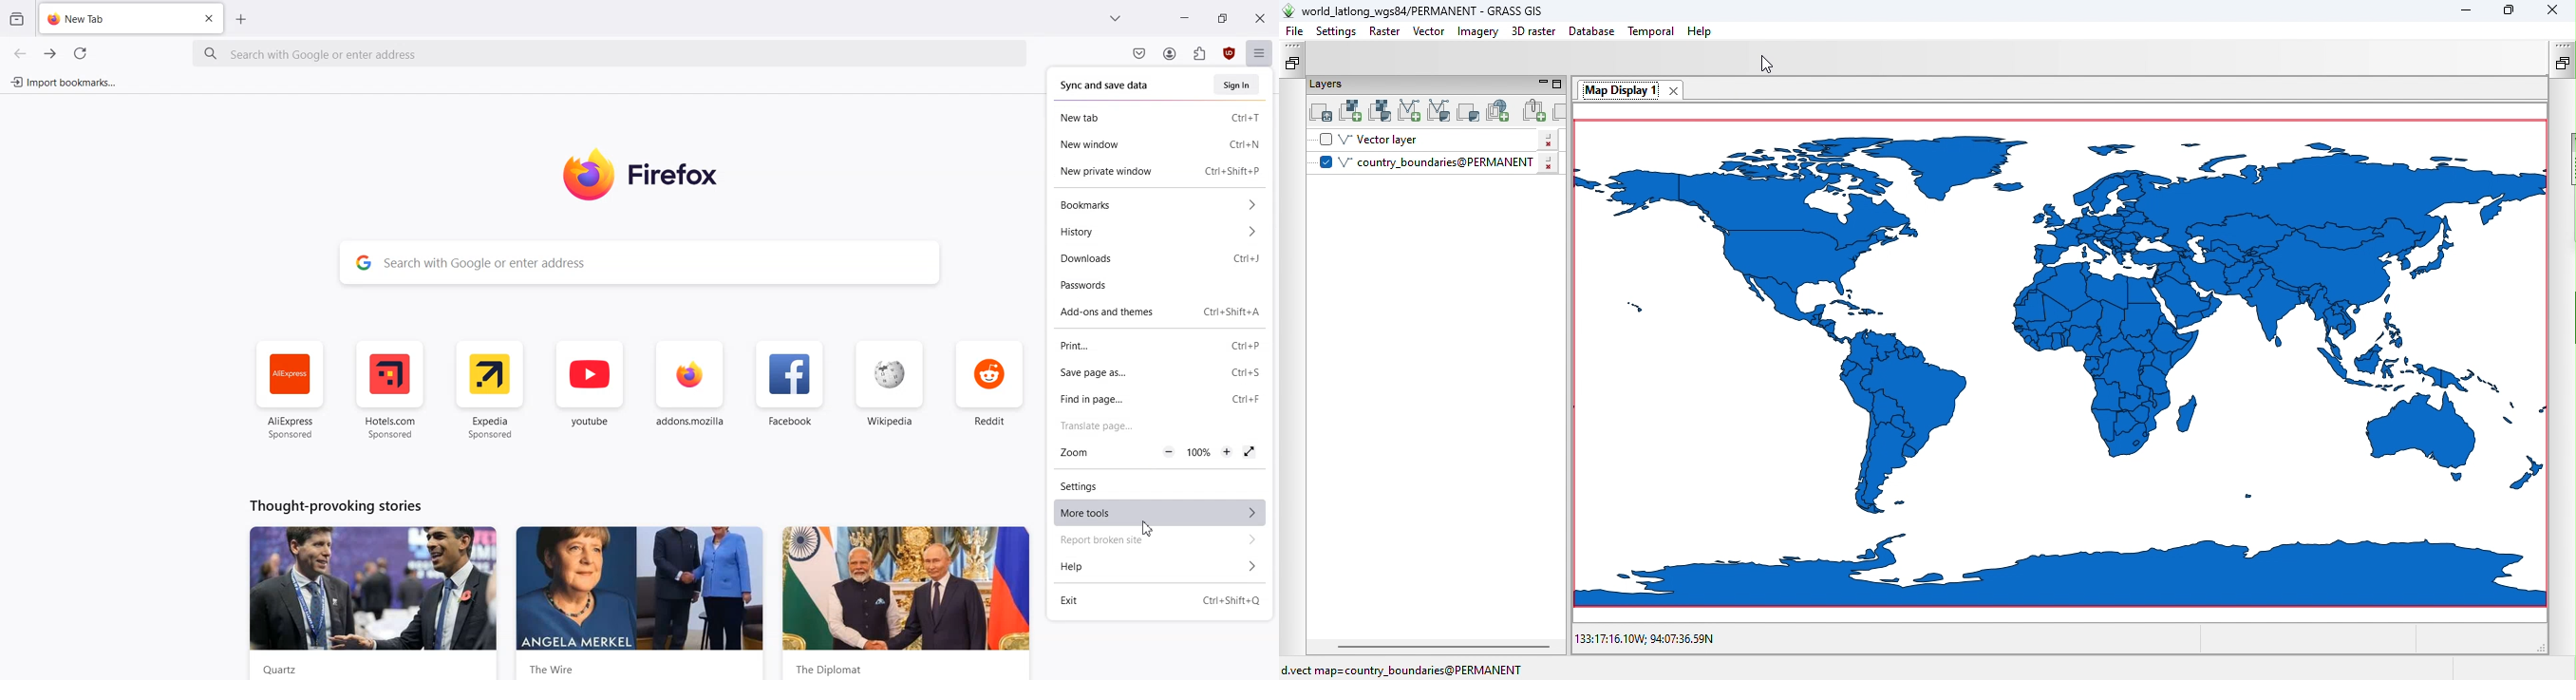 This screenshot has width=2576, height=700. I want to click on youtube, so click(590, 391).